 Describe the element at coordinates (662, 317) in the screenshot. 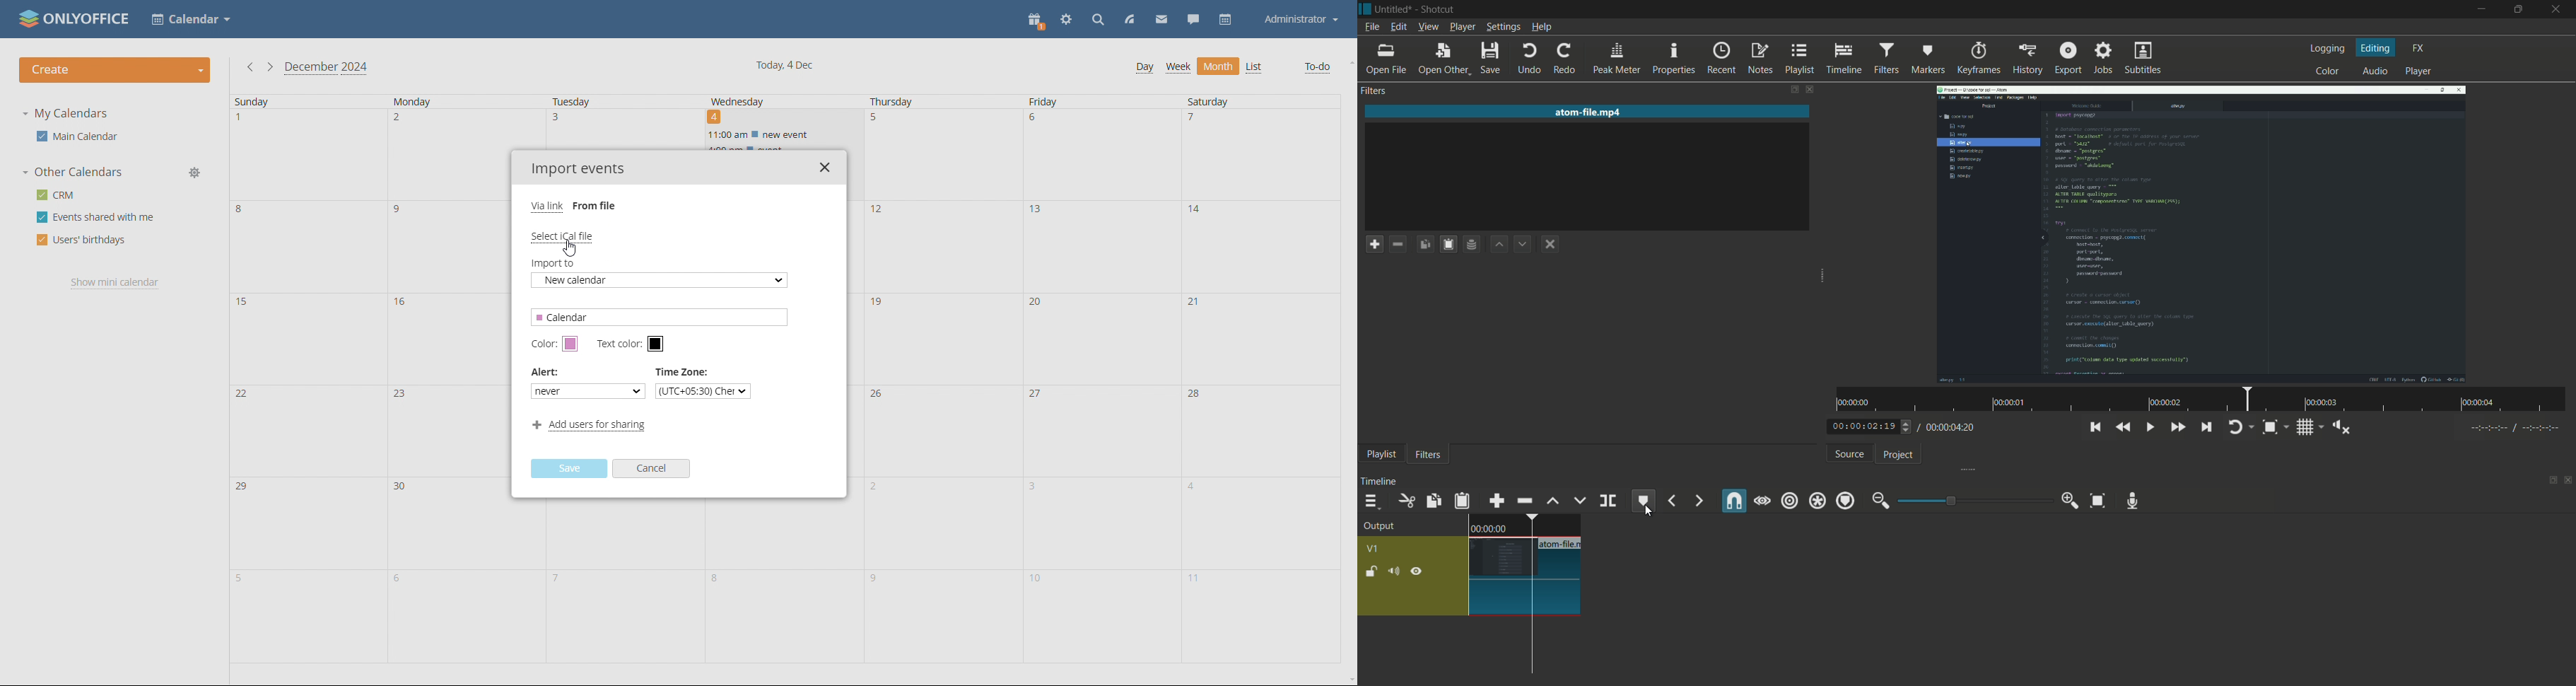

I see `calendar name` at that location.